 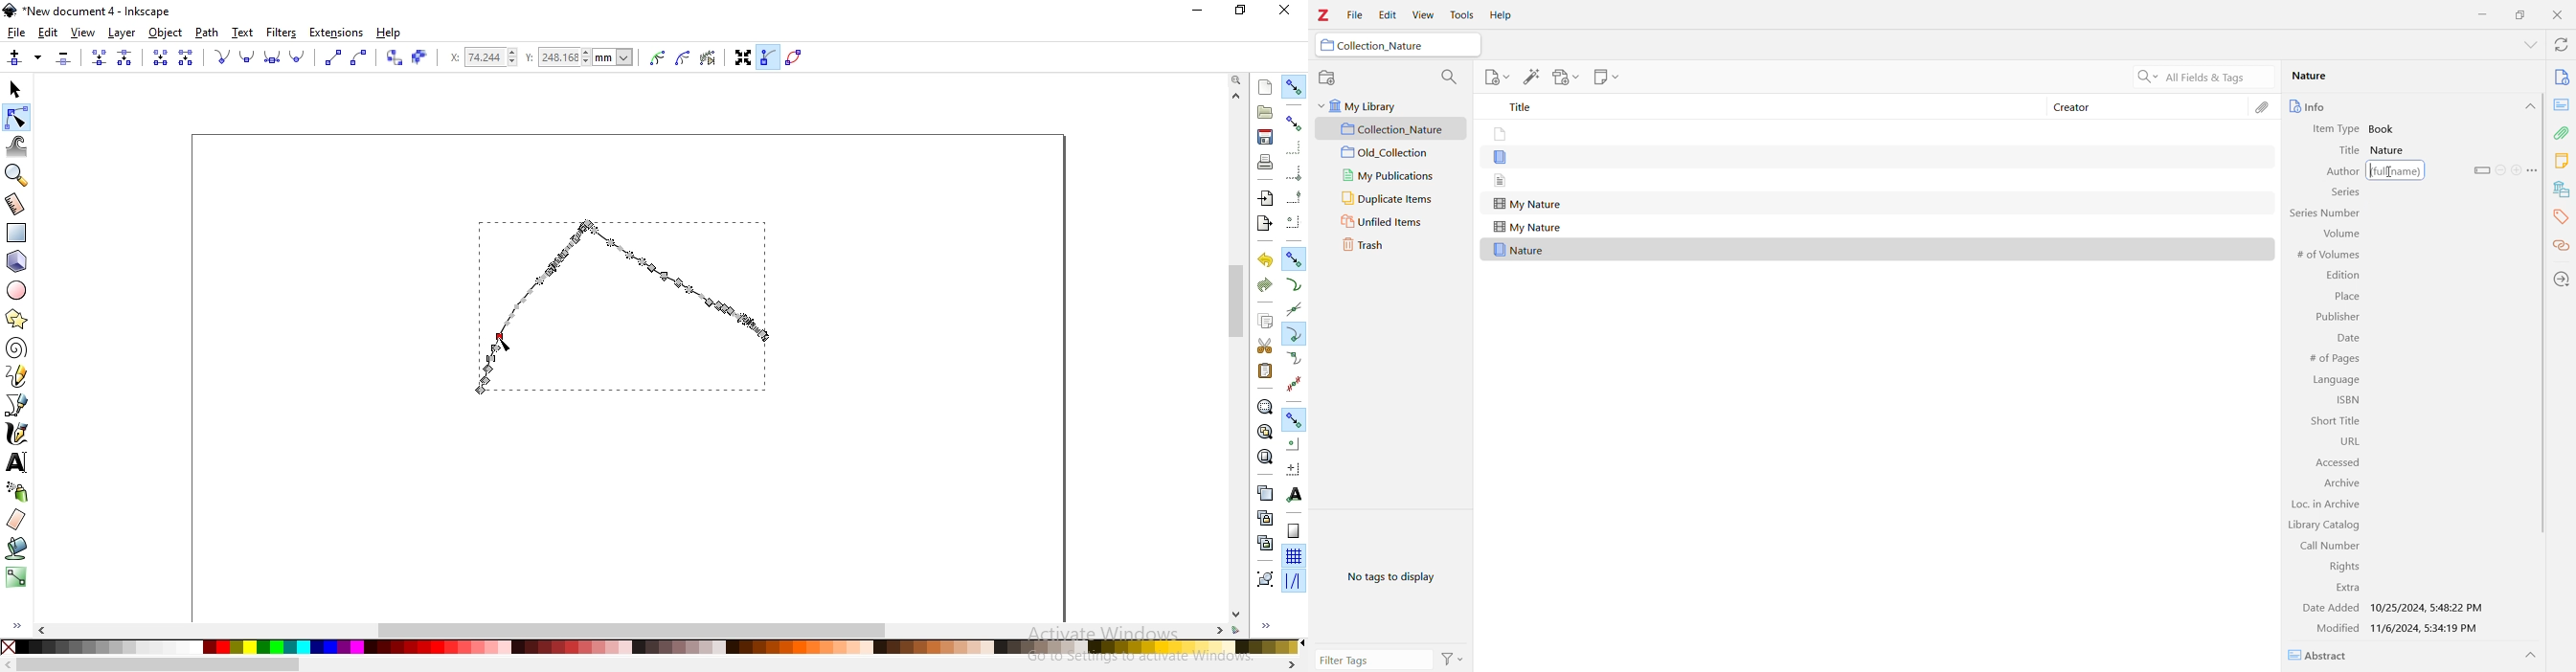 What do you see at coordinates (2343, 275) in the screenshot?
I see `Edition` at bounding box center [2343, 275].